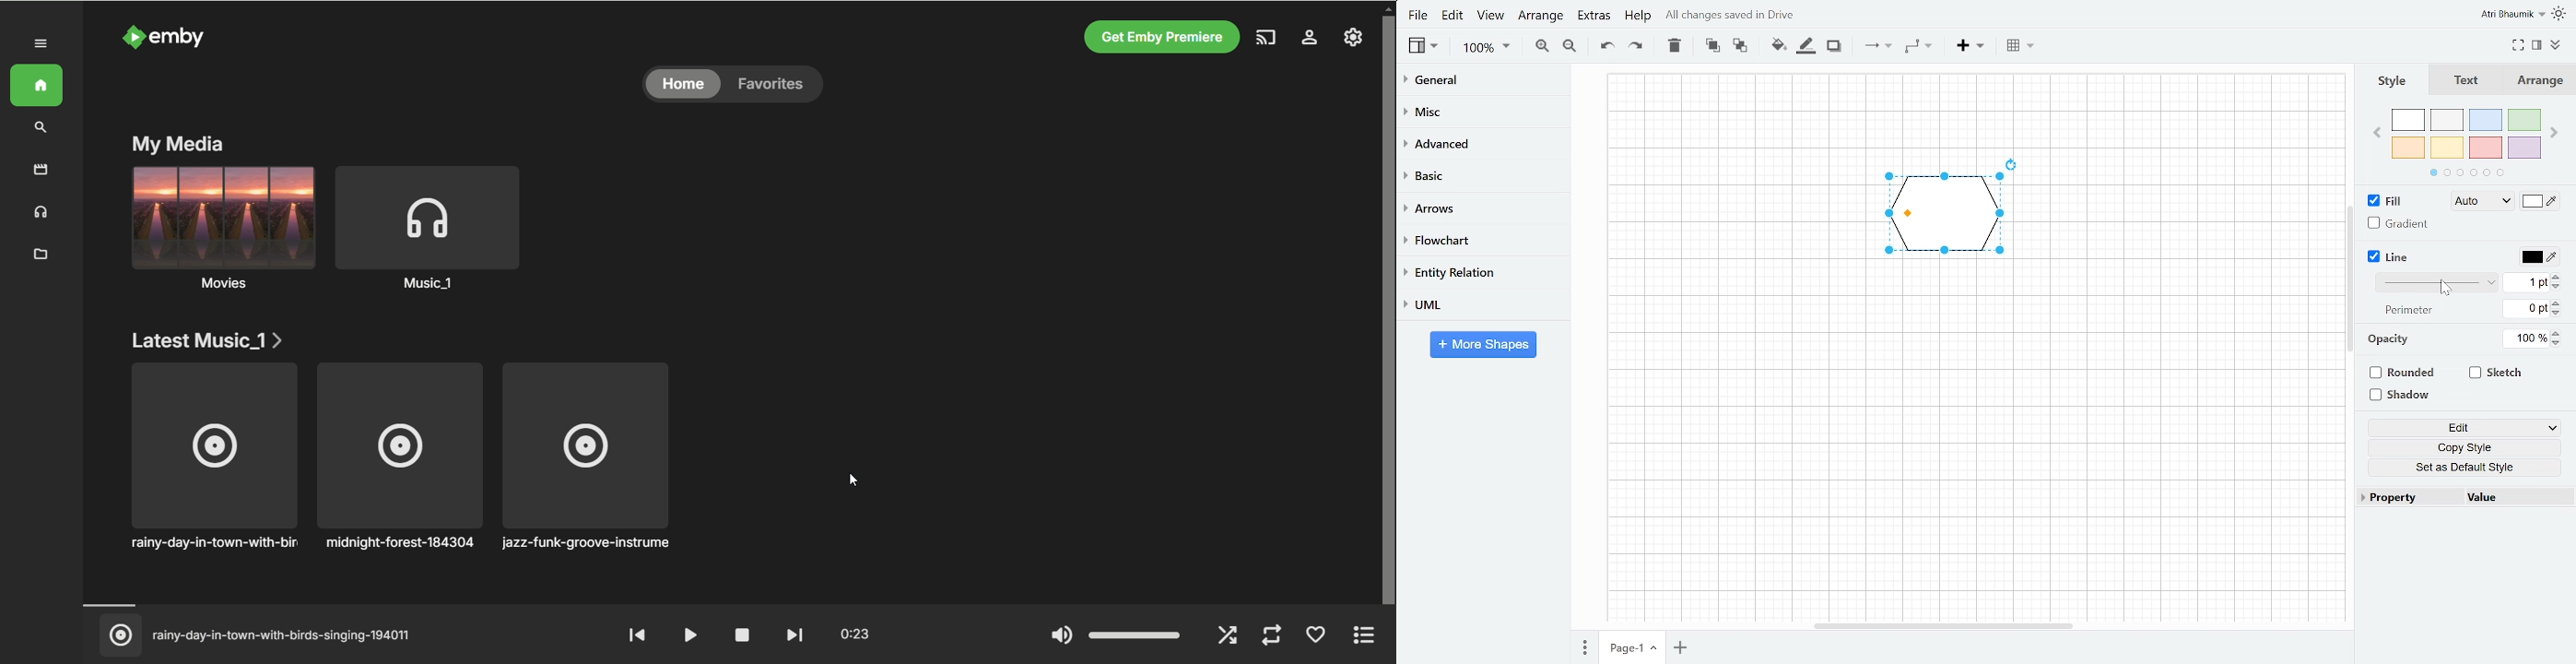  Describe the element at coordinates (1419, 16) in the screenshot. I see `File` at that location.